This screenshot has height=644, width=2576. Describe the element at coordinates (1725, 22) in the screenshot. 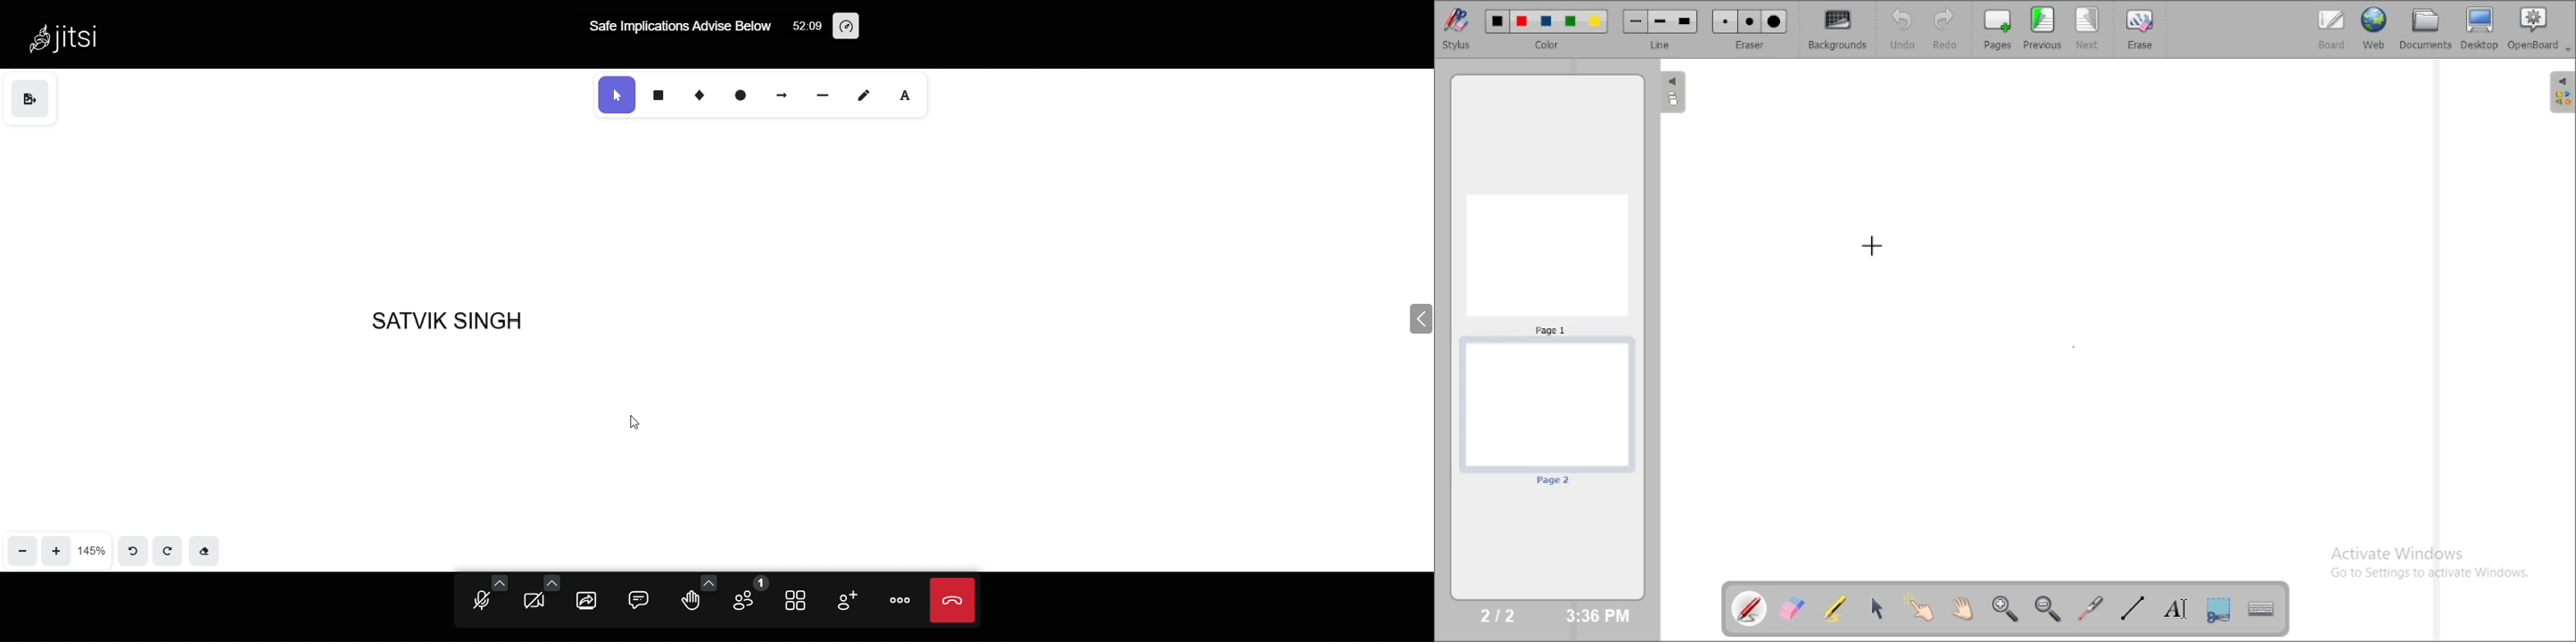

I see `Small eraser` at that location.